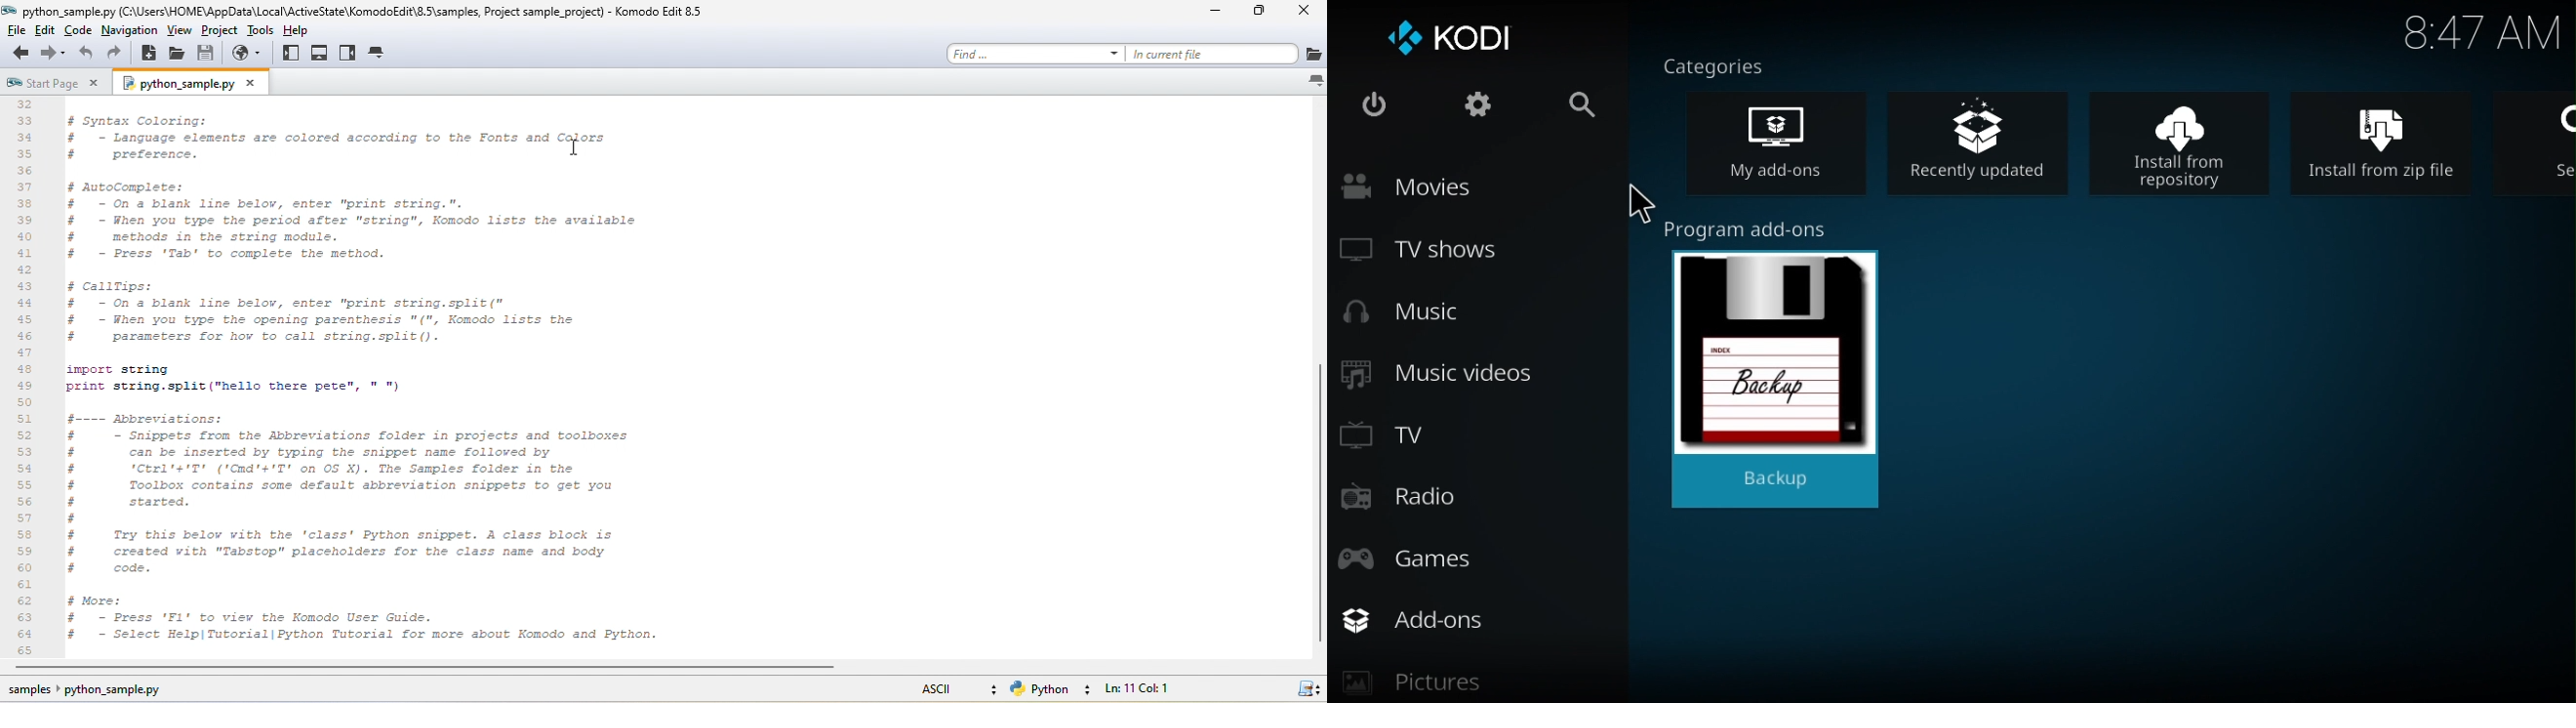 The height and width of the screenshot is (728, 2576). I want to click on Time, so click(2481, 35).